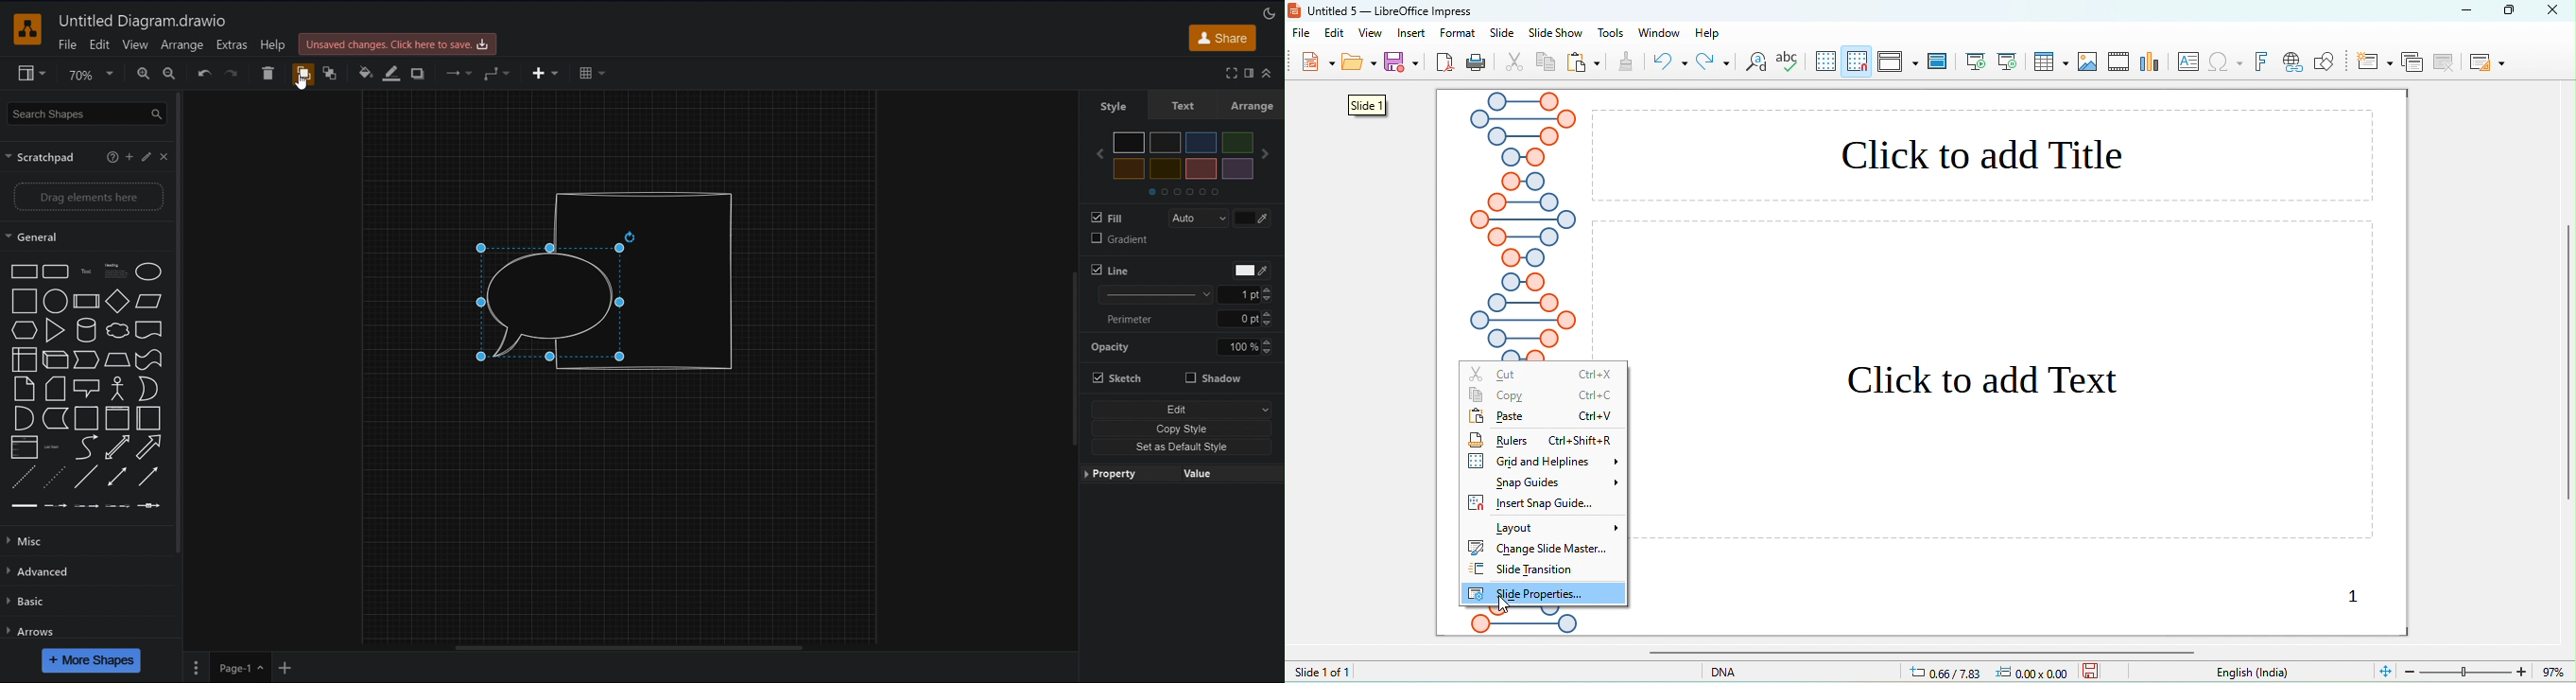 This screenshot has width=2576, height=700. What do you see at coordinates (1708, 33) in the screenshot?
I see `help` at bounding box center [1708, 33].